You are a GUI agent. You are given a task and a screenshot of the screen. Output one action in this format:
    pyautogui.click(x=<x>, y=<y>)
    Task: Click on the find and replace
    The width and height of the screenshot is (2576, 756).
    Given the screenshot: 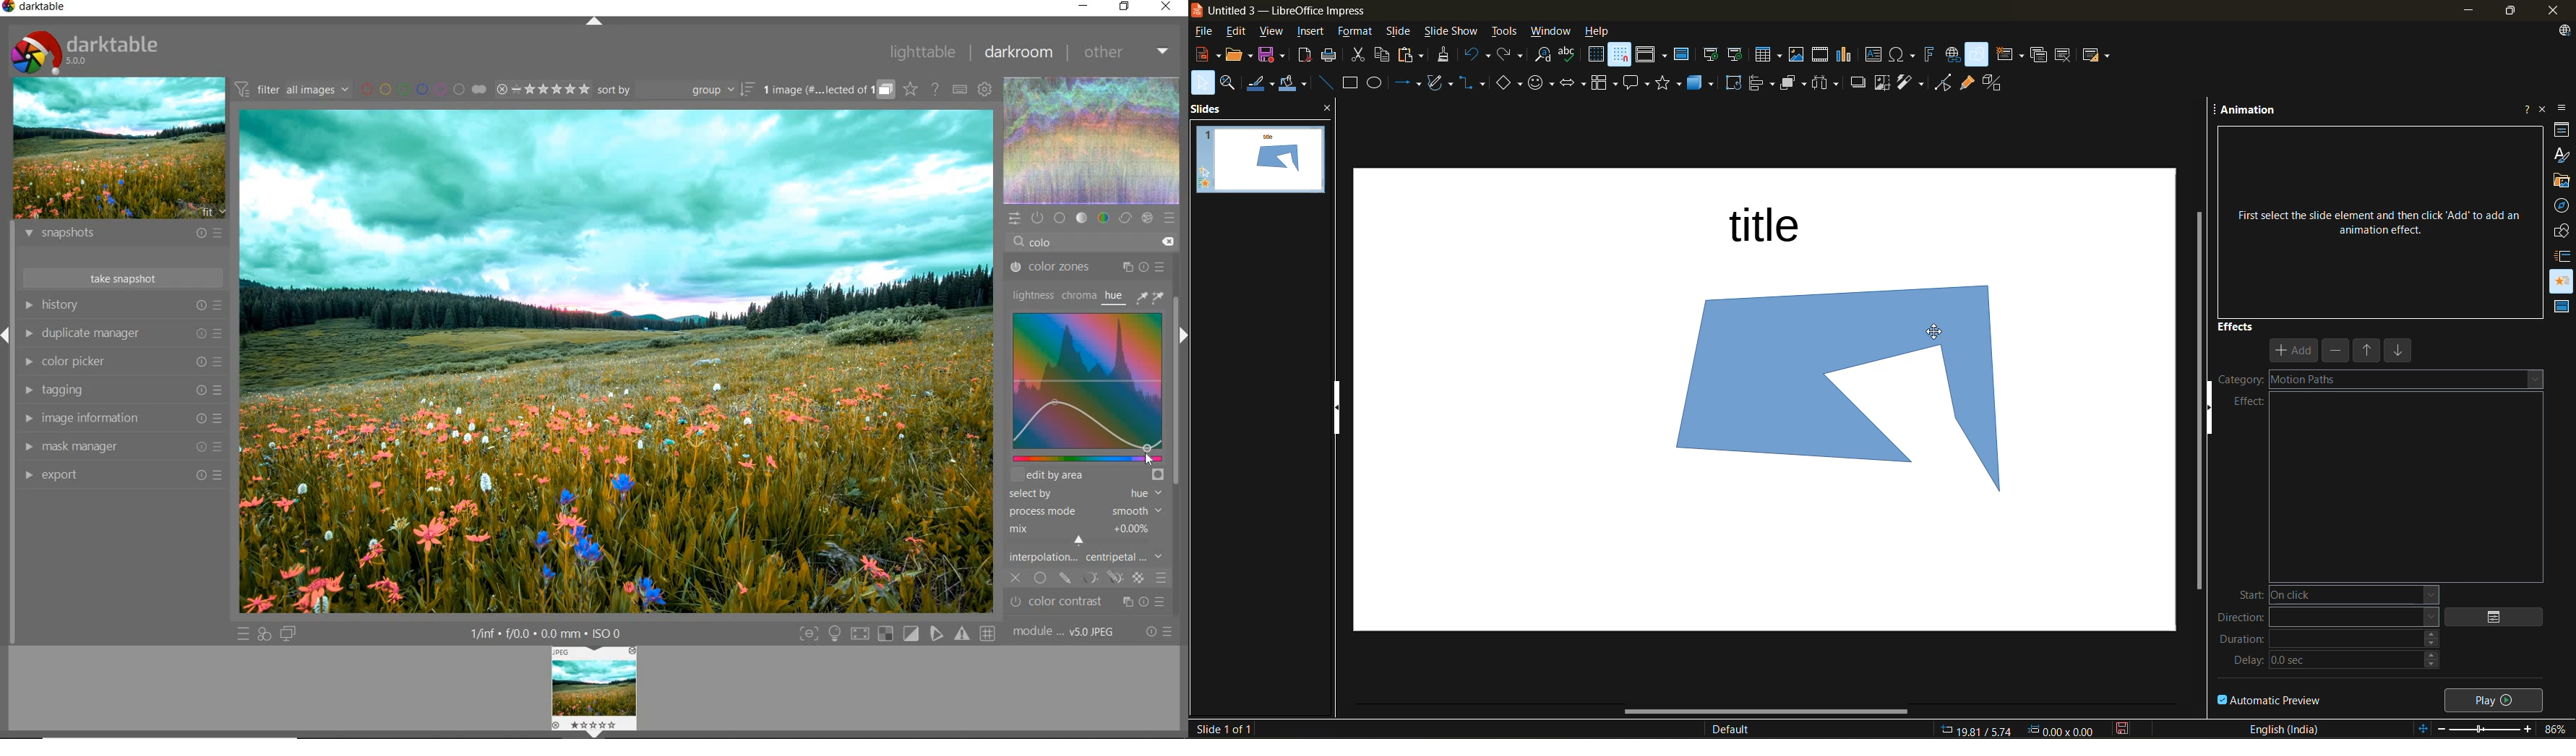 What is the action you would take?
    pyautogui.click(x=1542, y=56)
    